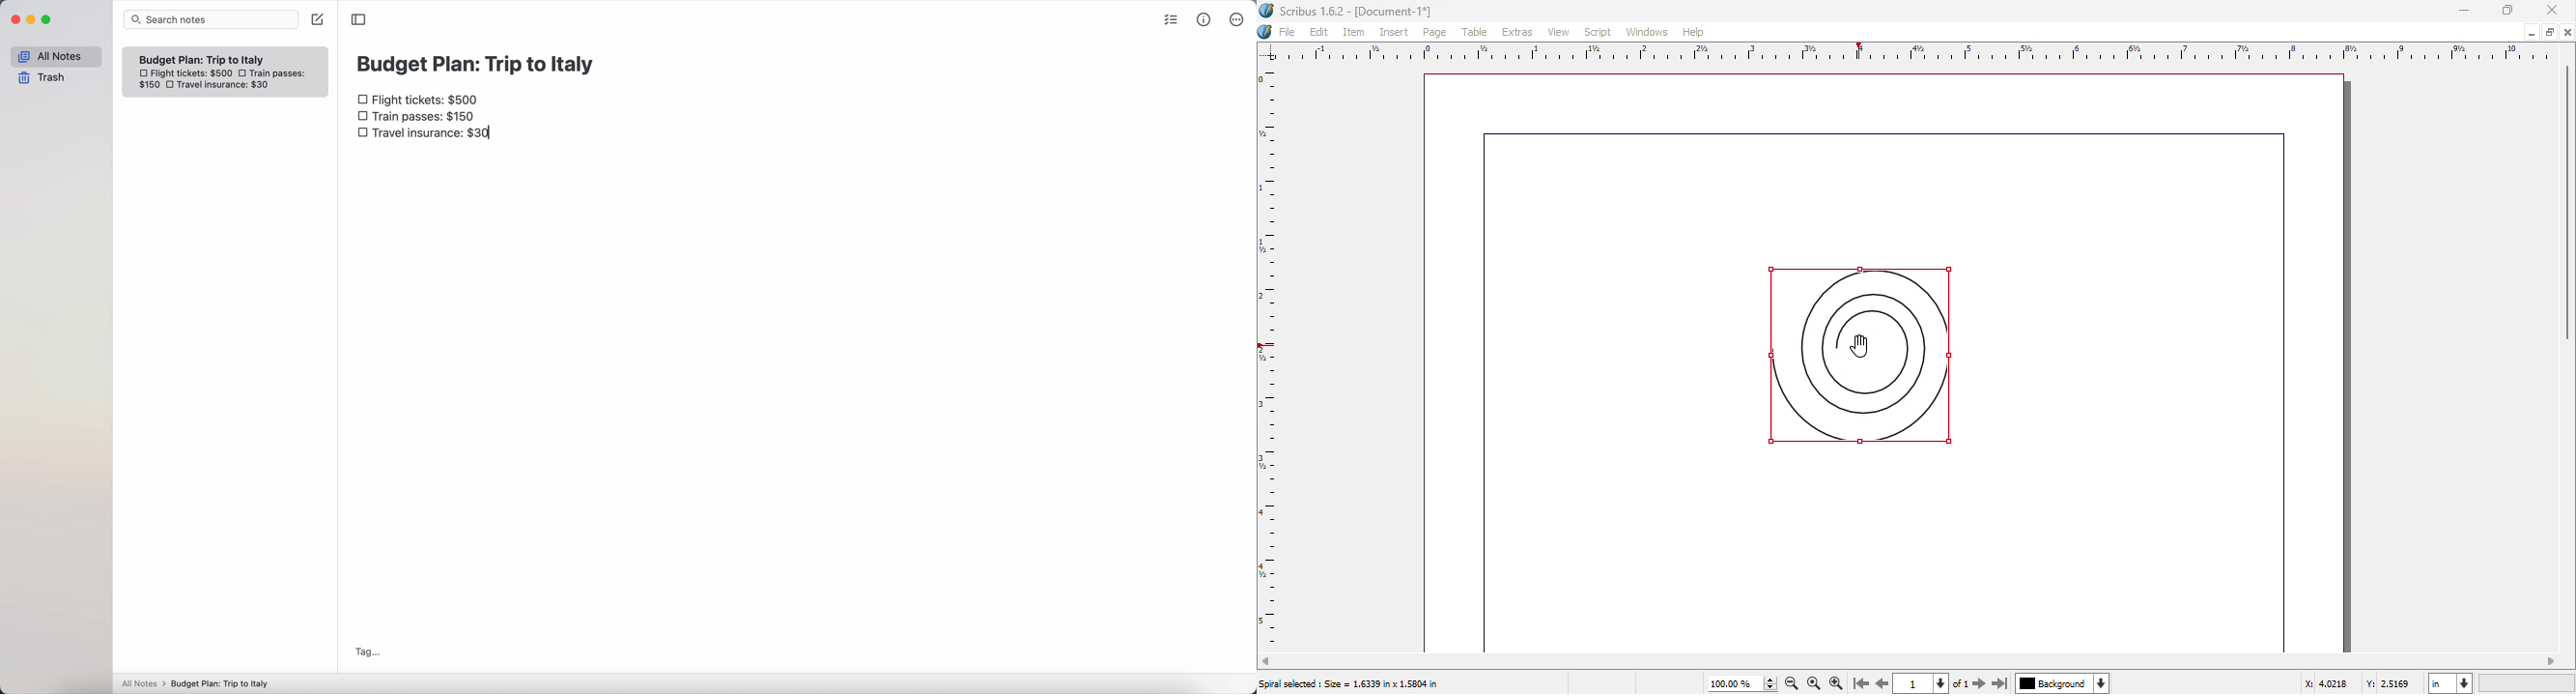  I want to click on checkbox, so click(244, 73).